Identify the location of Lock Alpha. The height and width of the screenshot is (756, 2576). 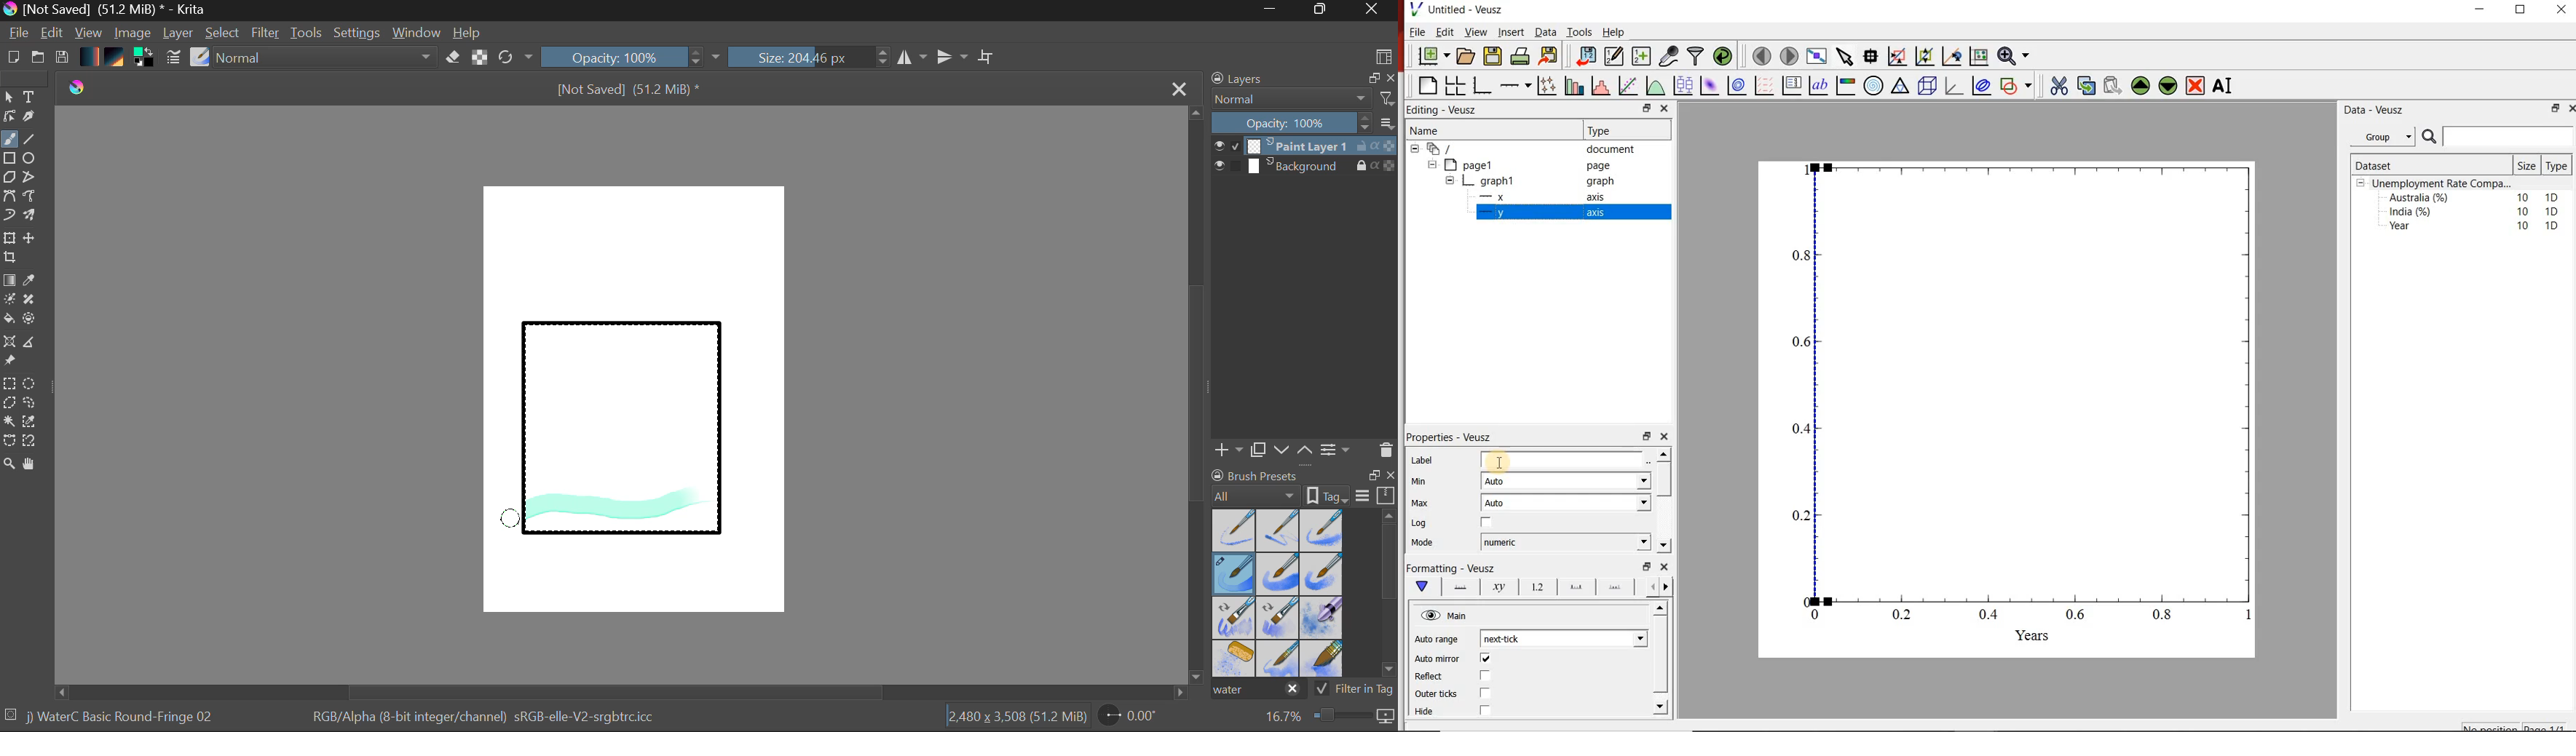
(478, 58).